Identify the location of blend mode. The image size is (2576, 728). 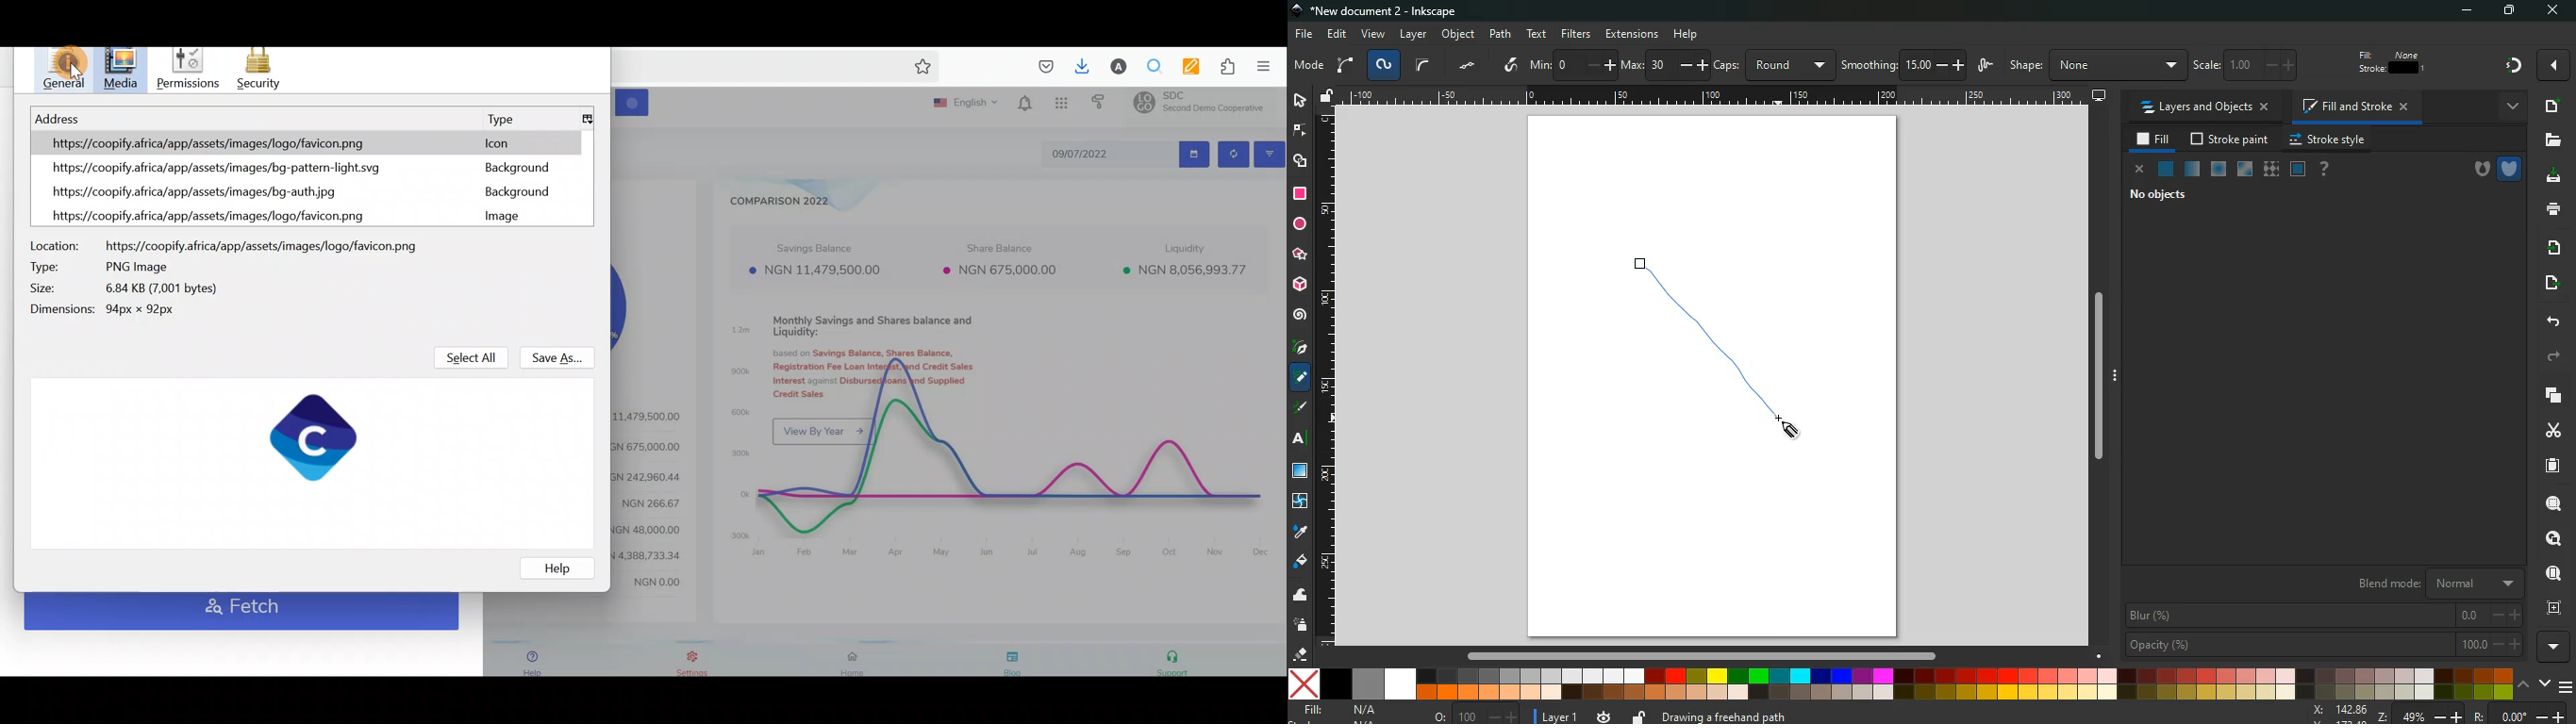
(2426, 582).